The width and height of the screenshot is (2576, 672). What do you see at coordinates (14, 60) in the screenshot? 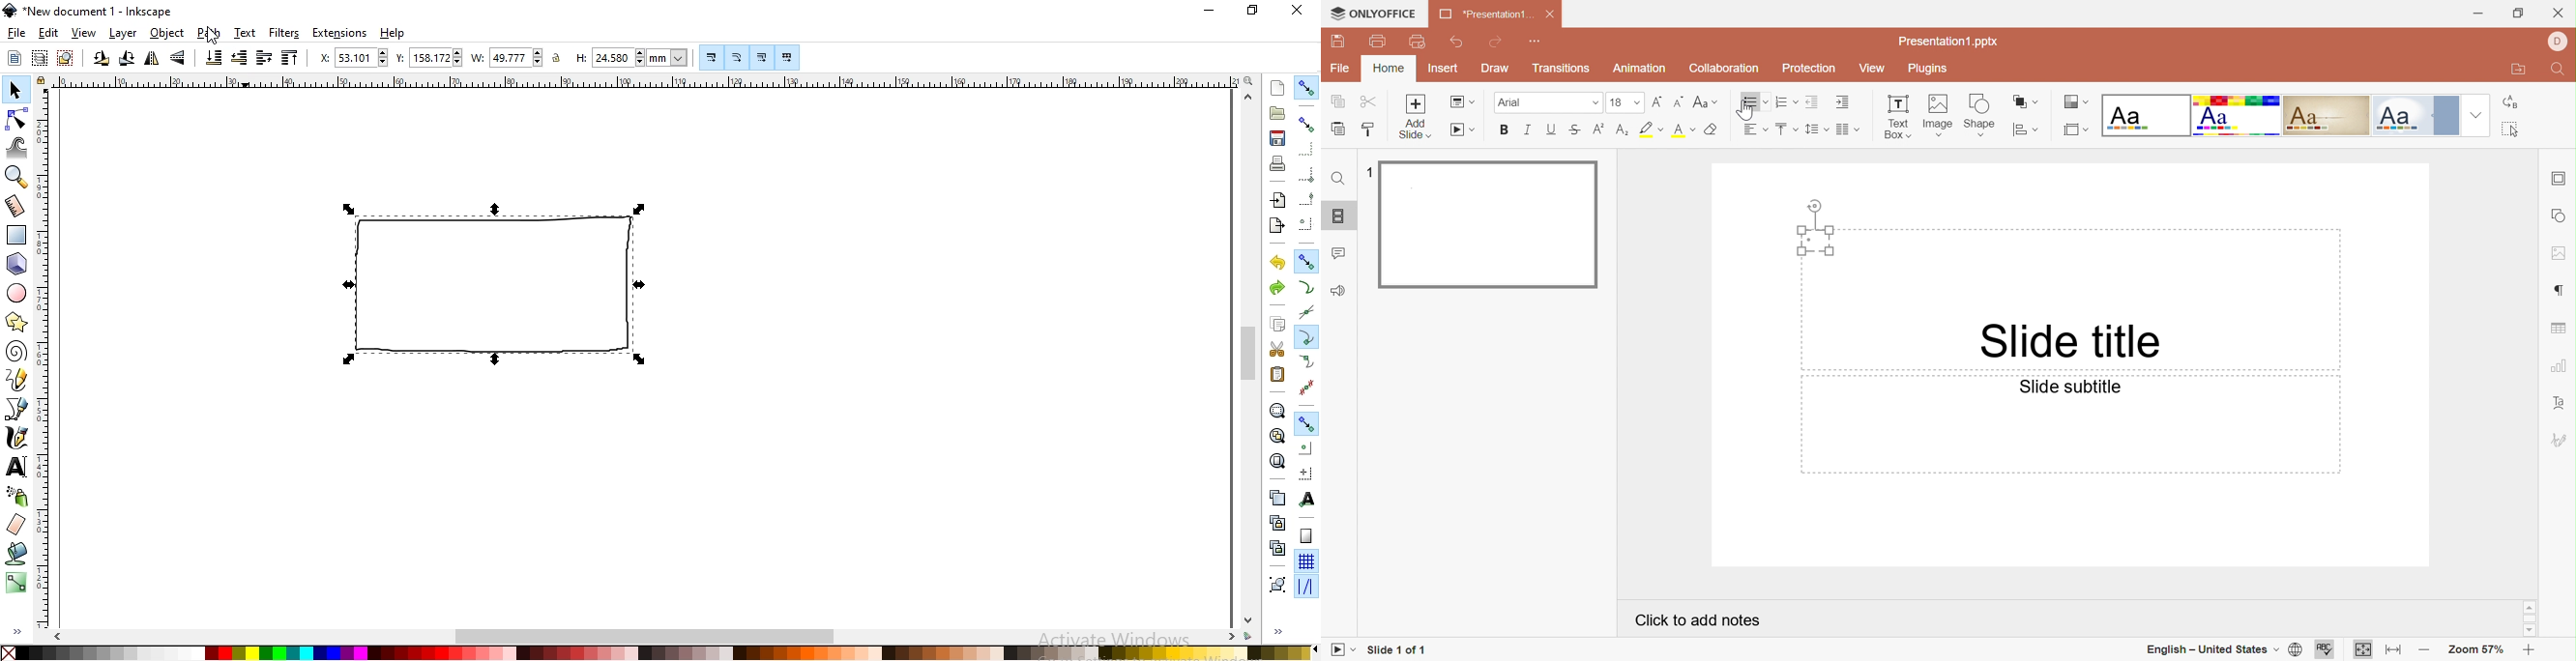
I see `select all objects or all nodes` at bounding box center [14, 60].